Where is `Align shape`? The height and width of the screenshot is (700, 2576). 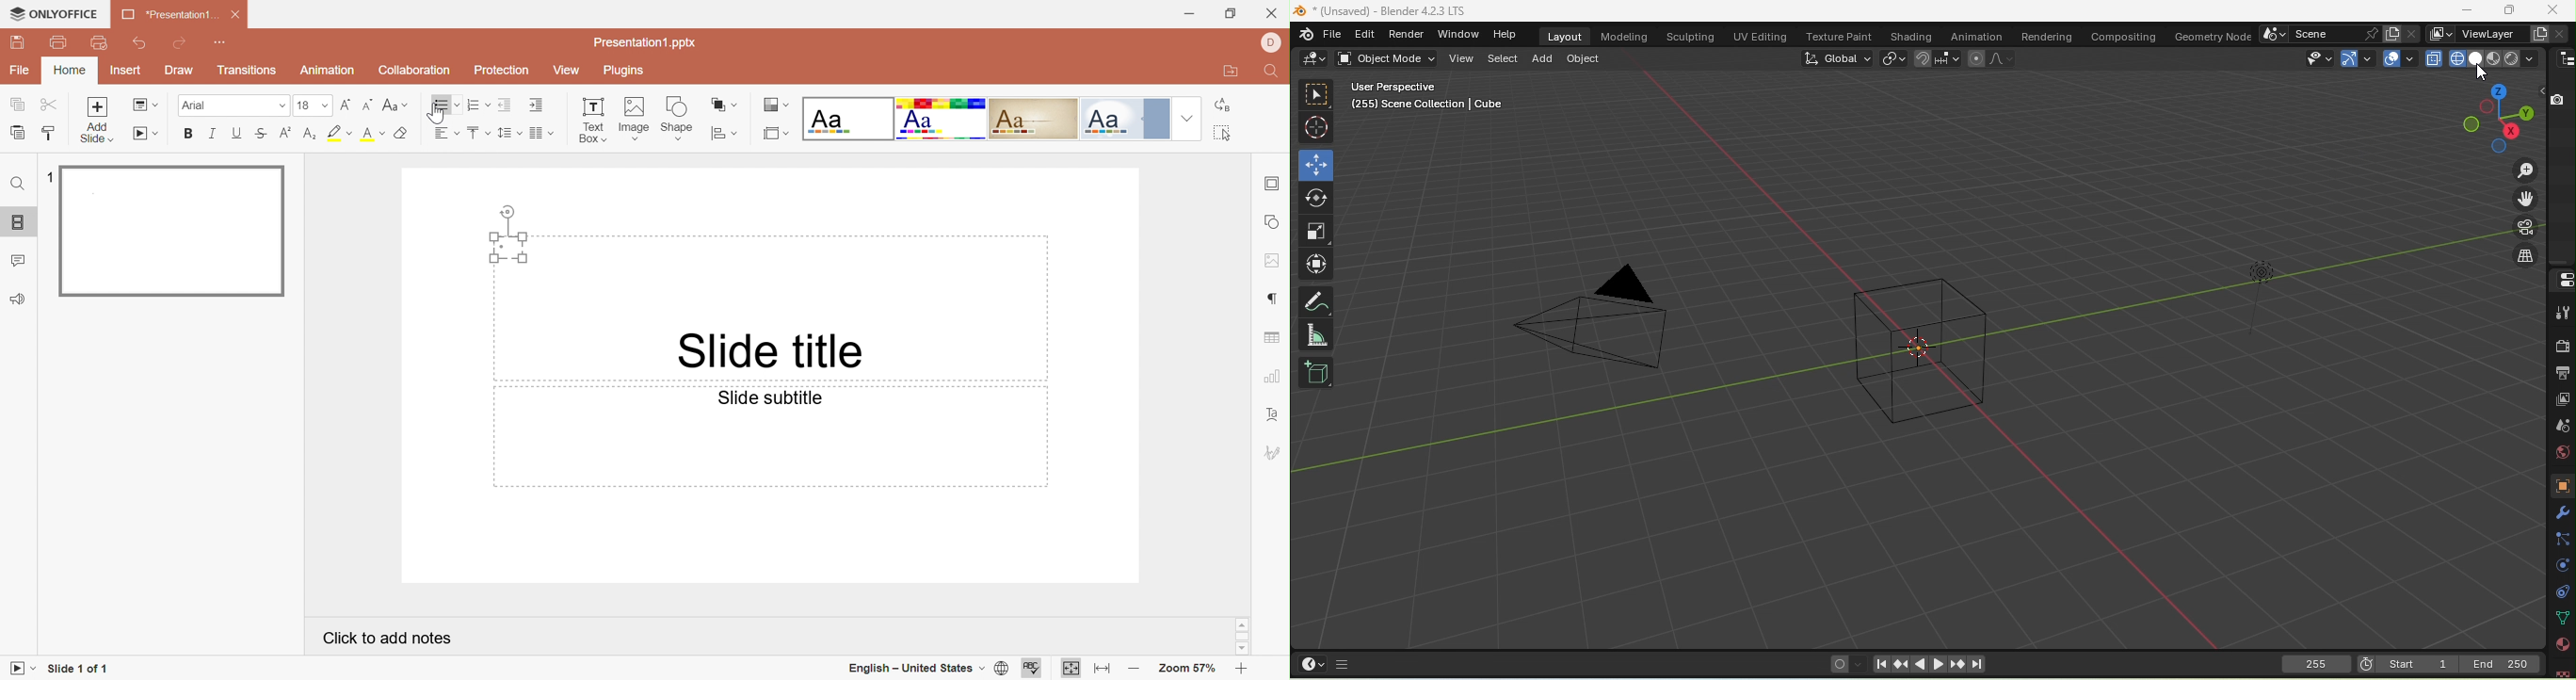
Align shape is located at coordinates (726, 134).